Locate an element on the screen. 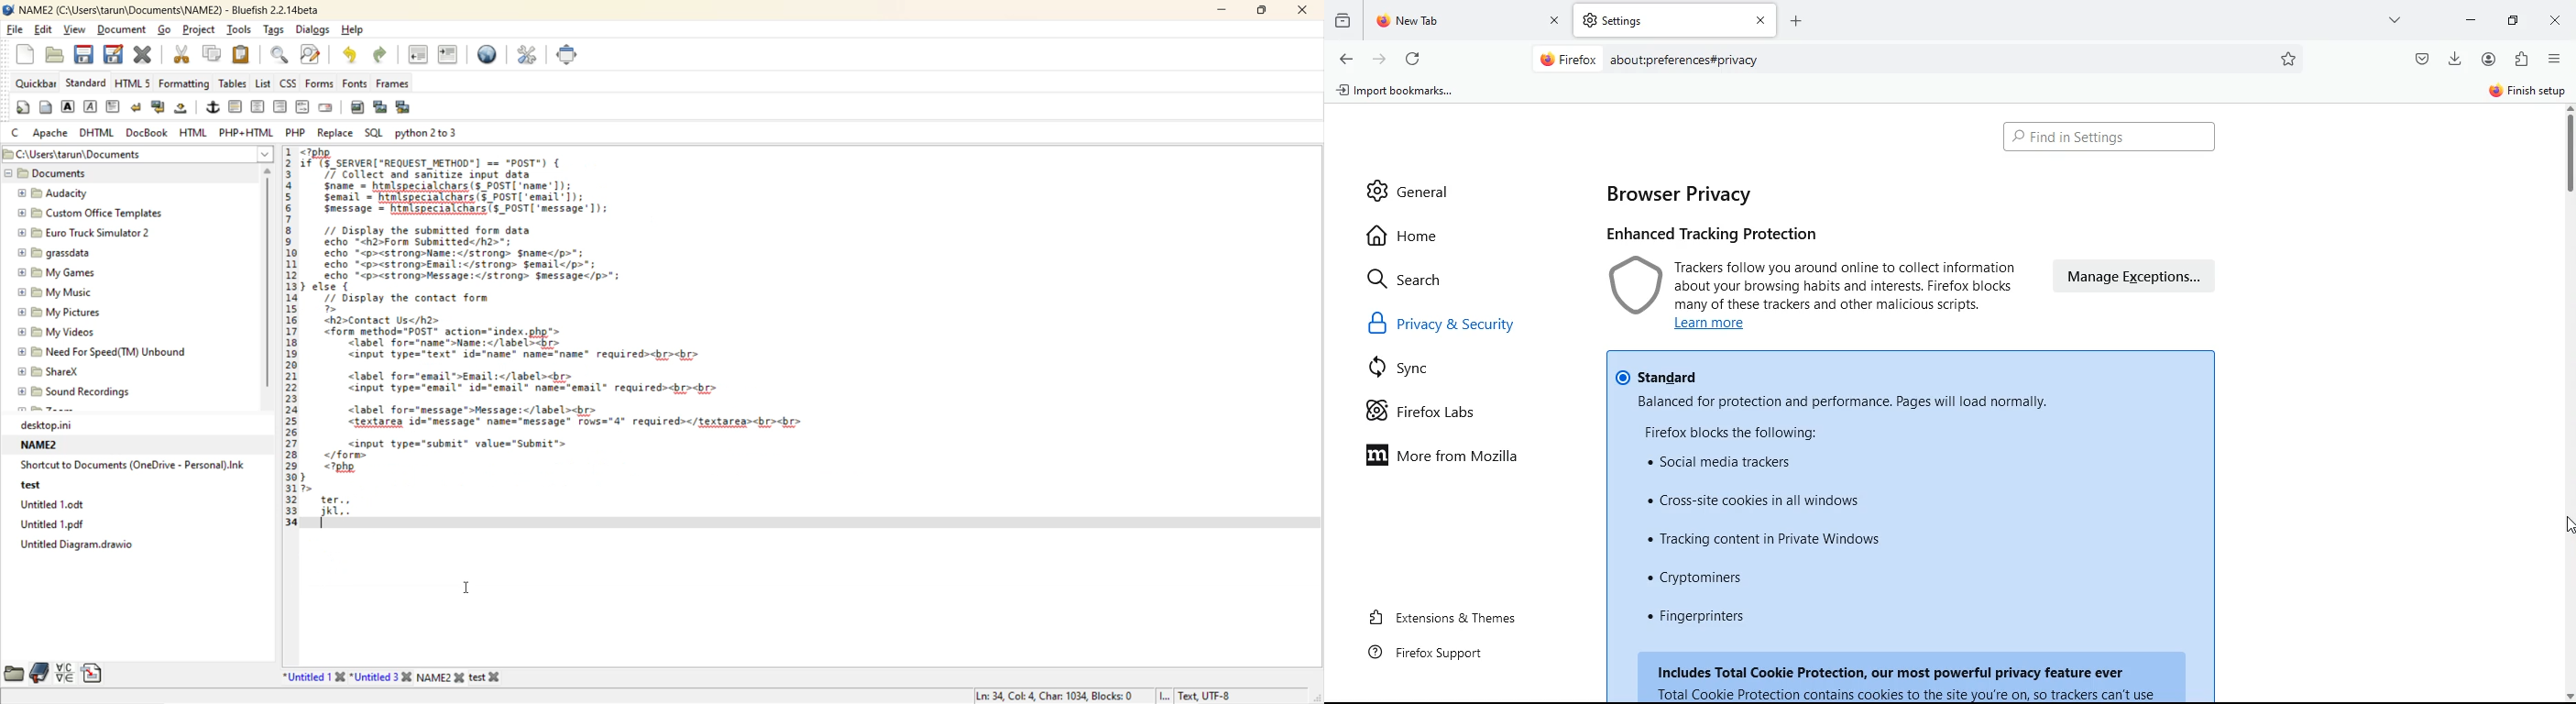 The height and width of the screenshot is (728, 2576). close is located at coordinates (2558, 22).